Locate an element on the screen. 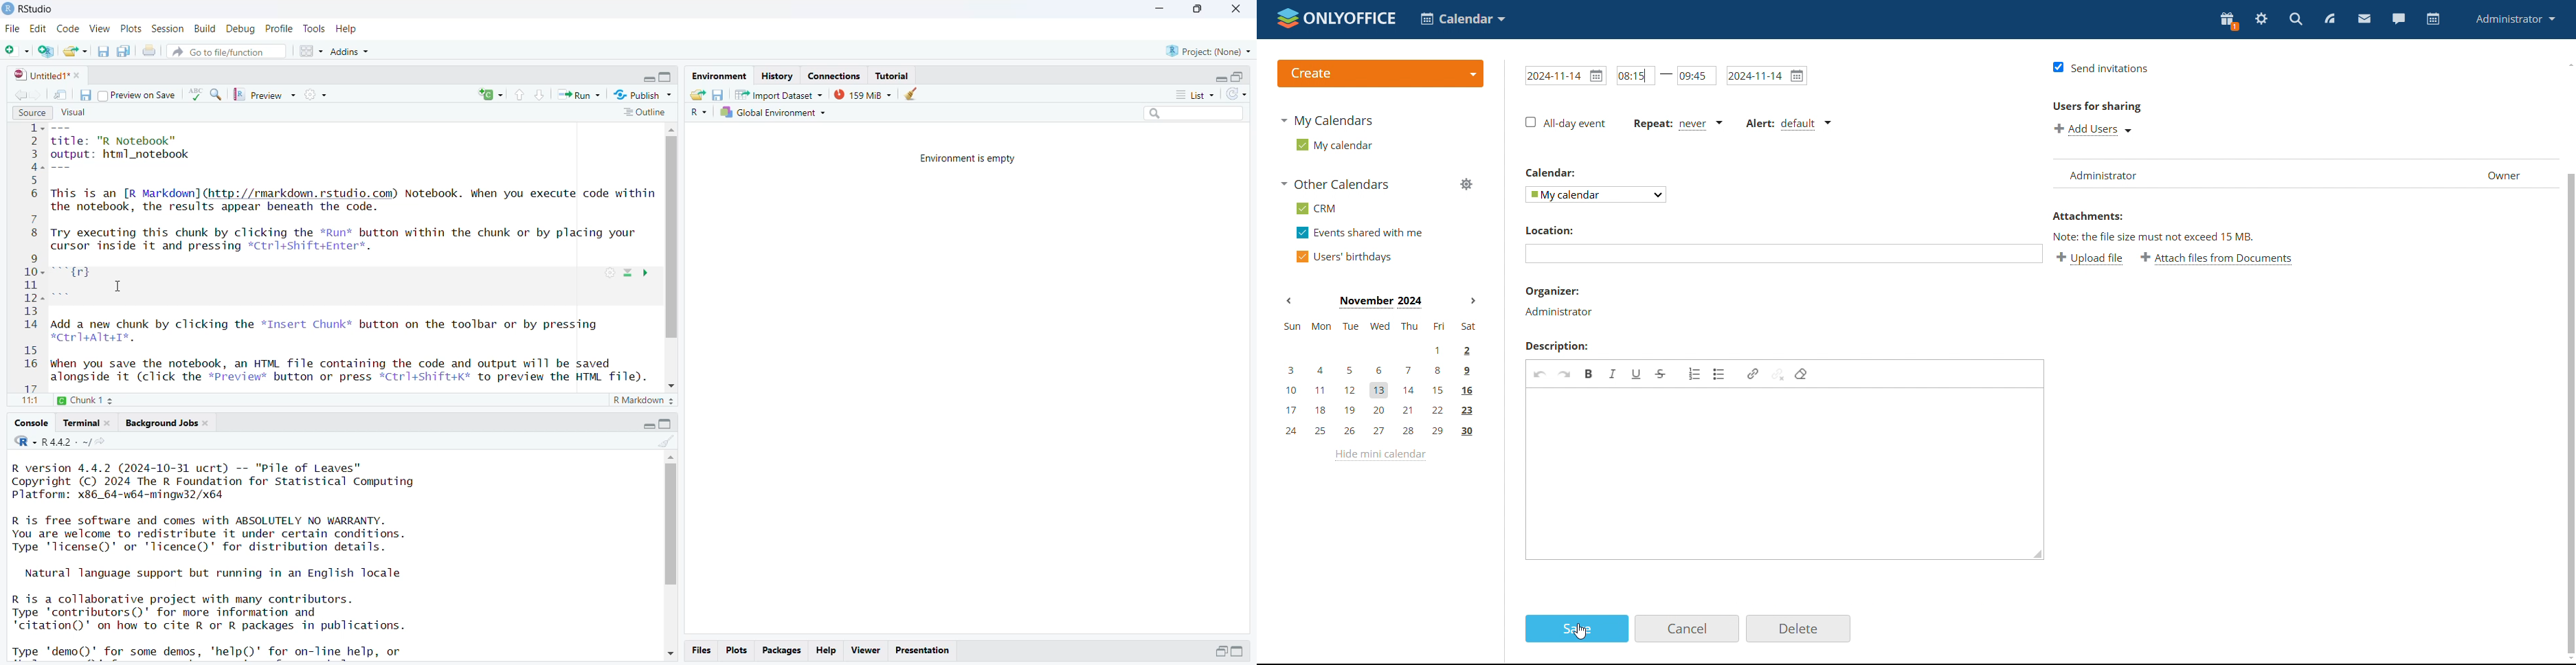 This screenshot has height=672, width=2576. history is located at coordinates (776, 77).